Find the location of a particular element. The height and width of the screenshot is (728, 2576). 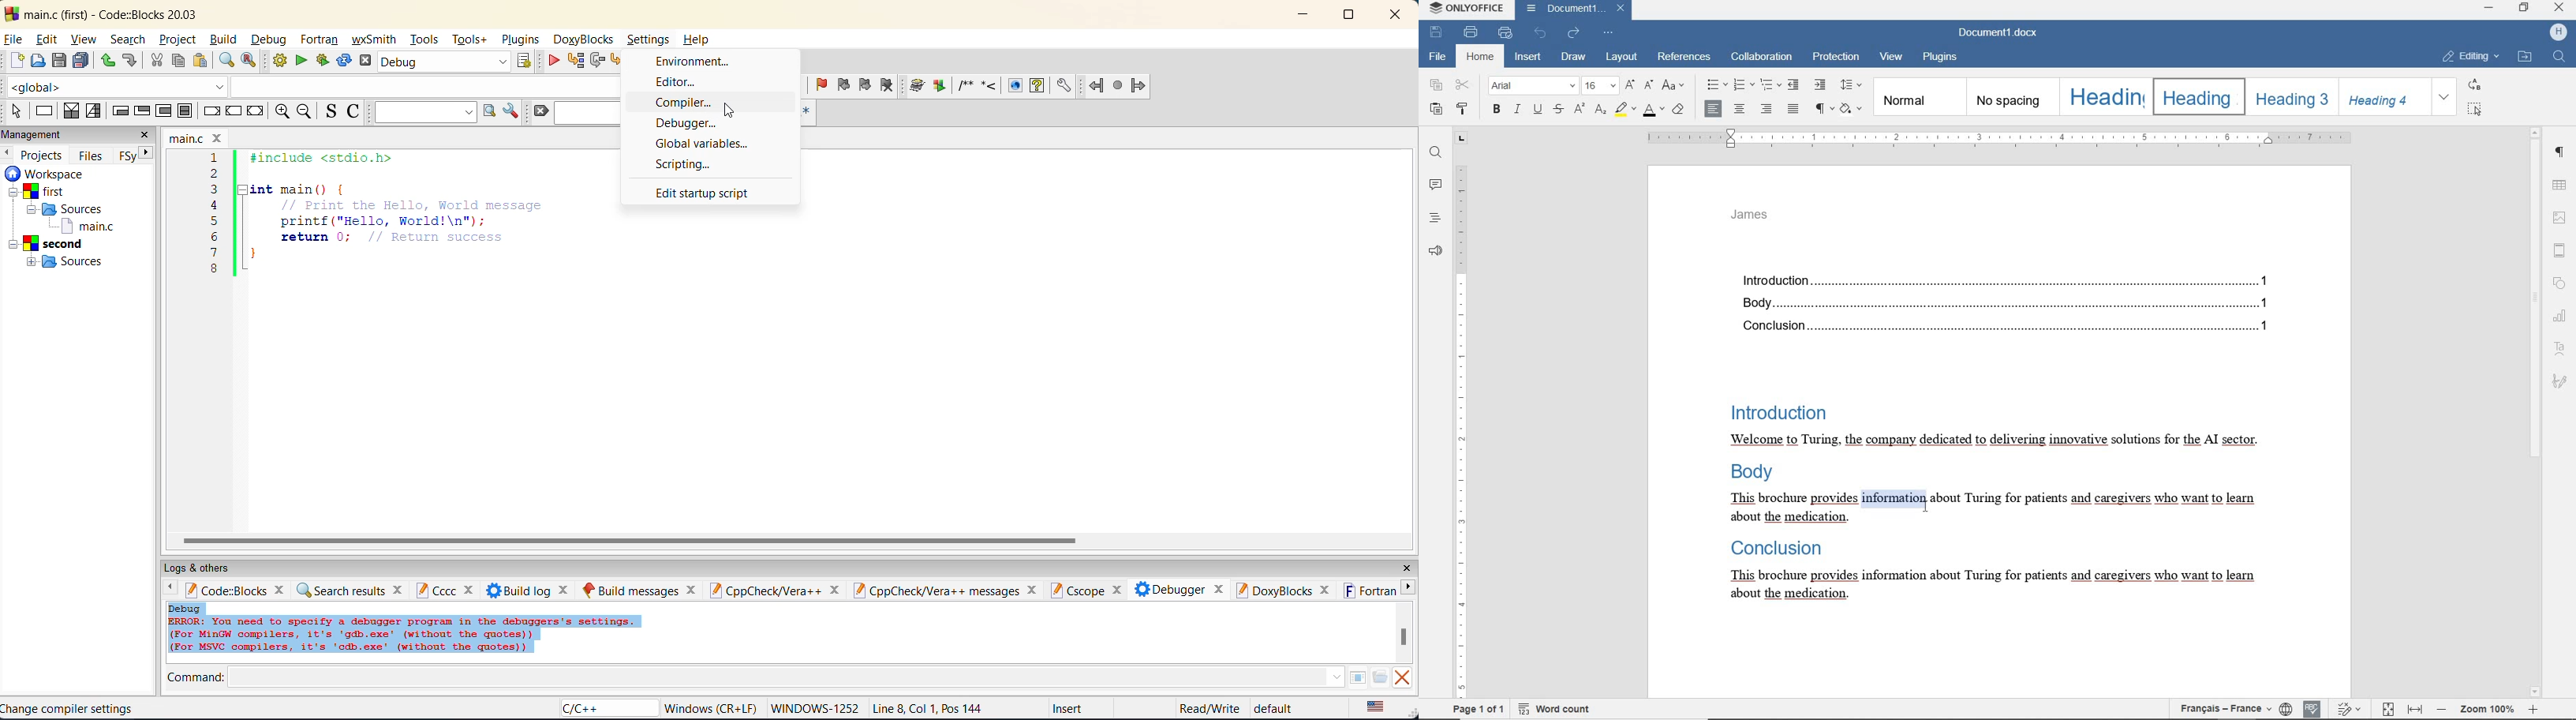

undo is located at coordinates (107, 62).